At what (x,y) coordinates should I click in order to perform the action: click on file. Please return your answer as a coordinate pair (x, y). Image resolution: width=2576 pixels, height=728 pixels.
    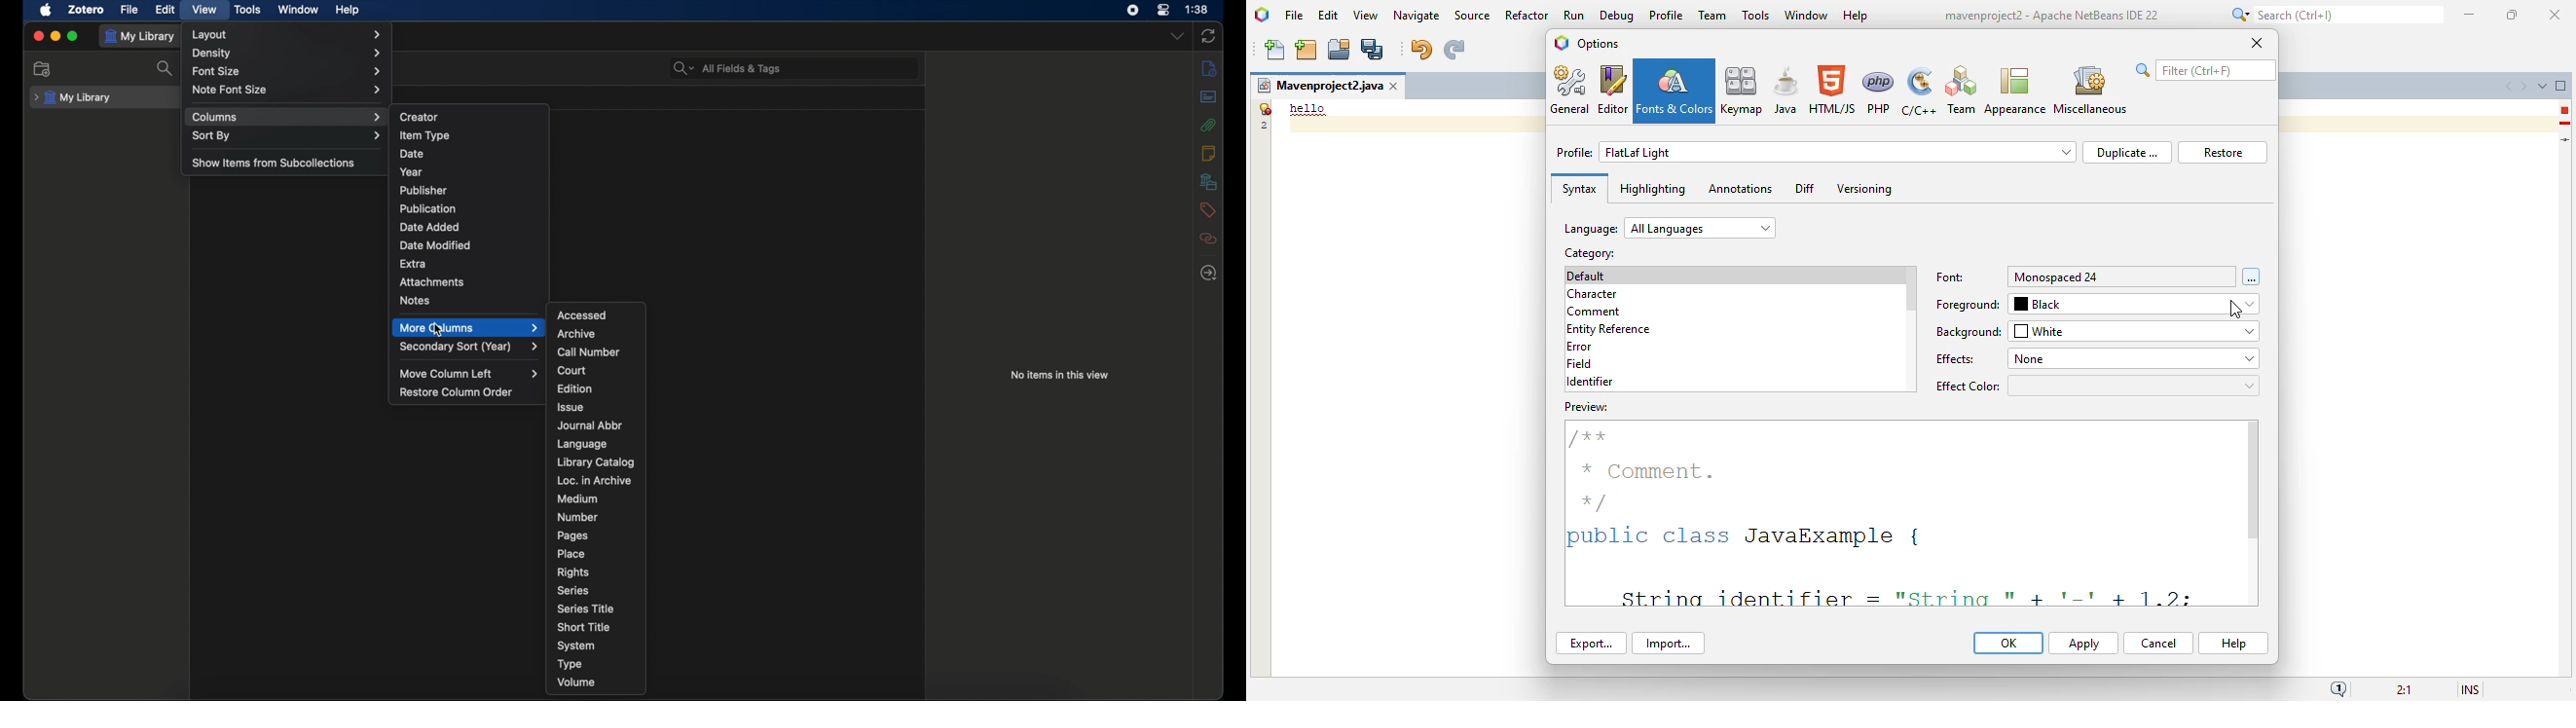
    Looking at the image, I should click on (130, 10).